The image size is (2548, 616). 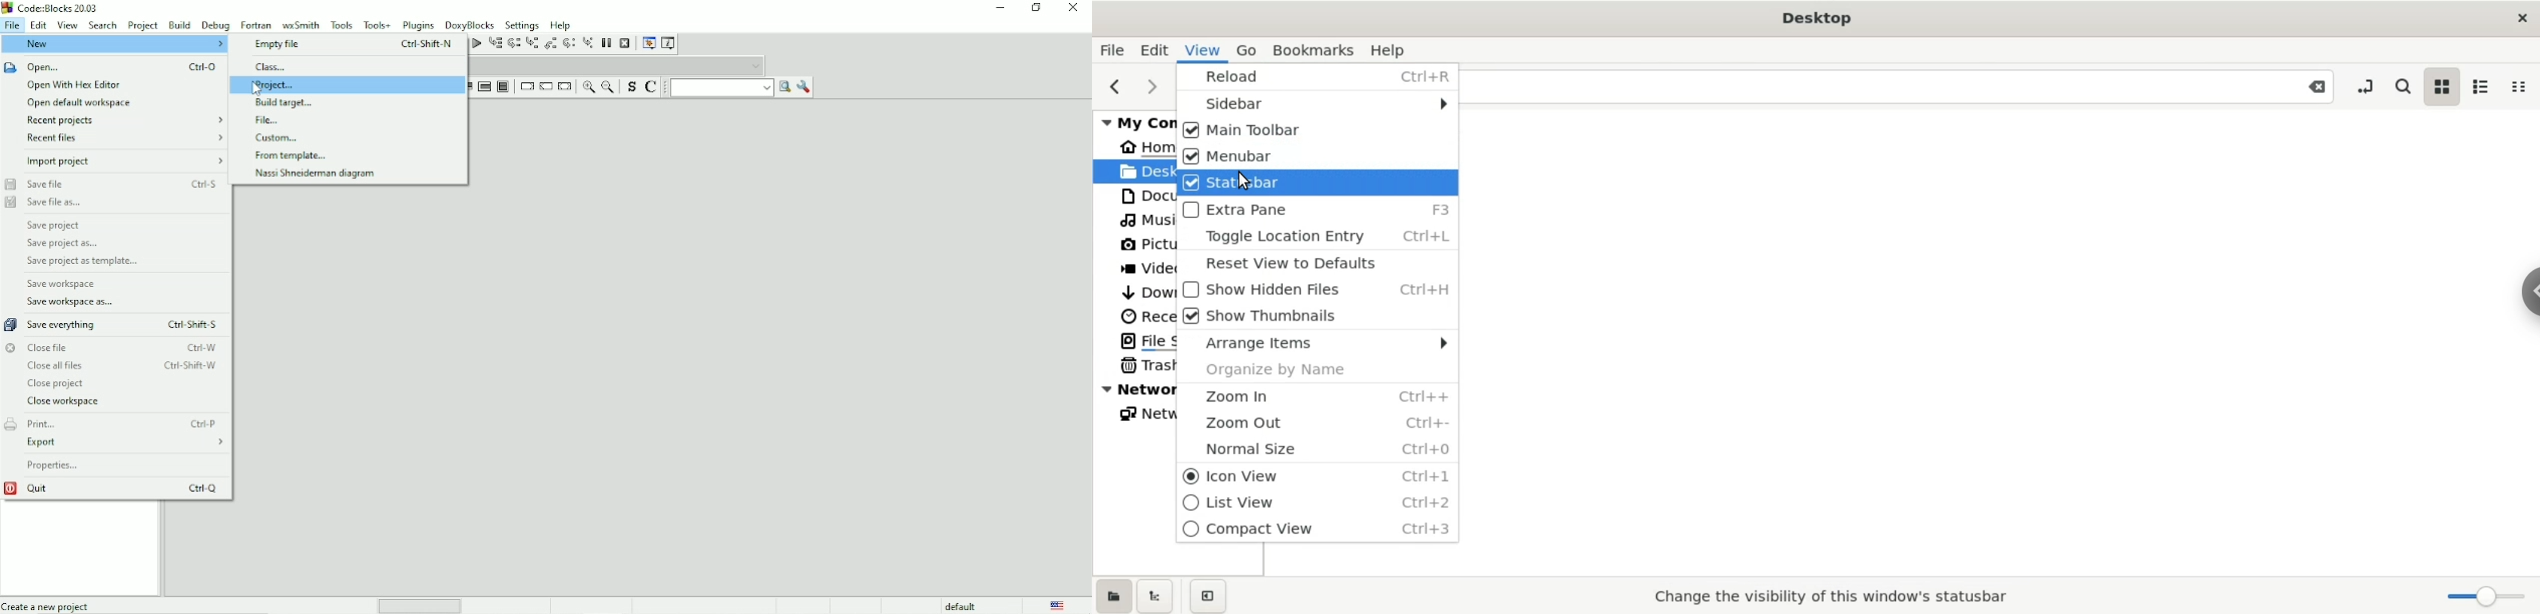 What do you see at coordinates (256, 88) in the screenshot?
I see `Cursor` at bounding box center [256, 88].